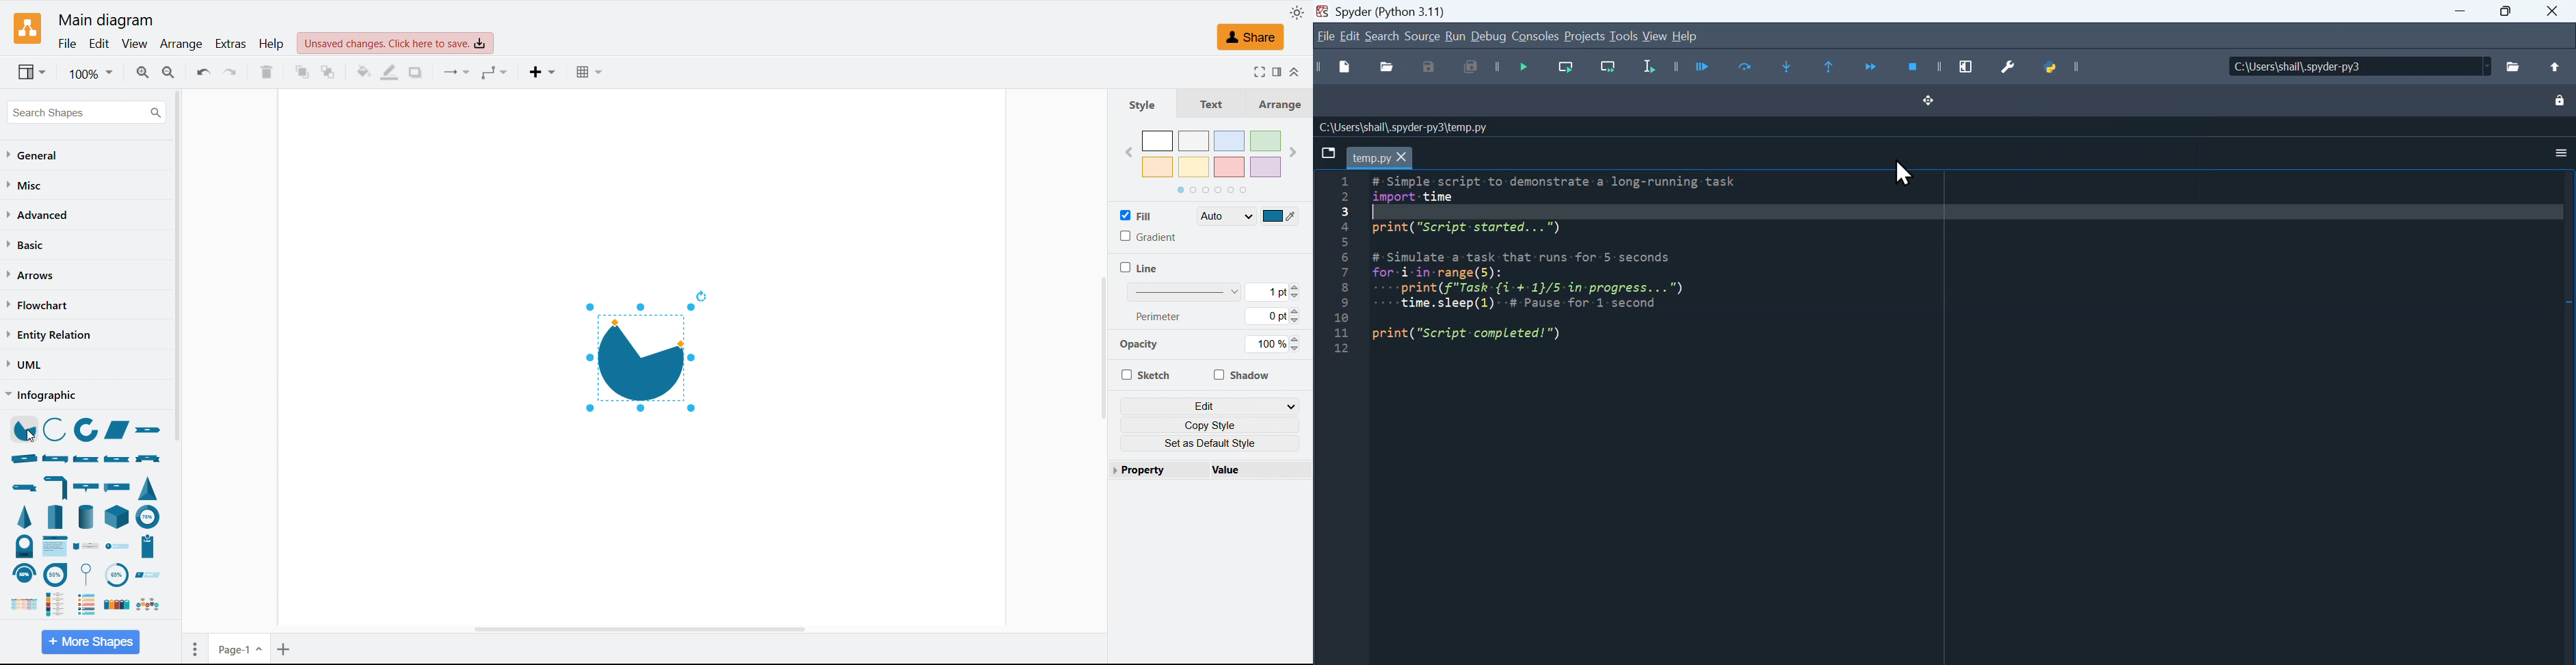 This screenshot has width=2576, height=672. What do you see at coordinates (151, 430) in the screenshot?
I see `ribbon` at bounding box center [151, 430].